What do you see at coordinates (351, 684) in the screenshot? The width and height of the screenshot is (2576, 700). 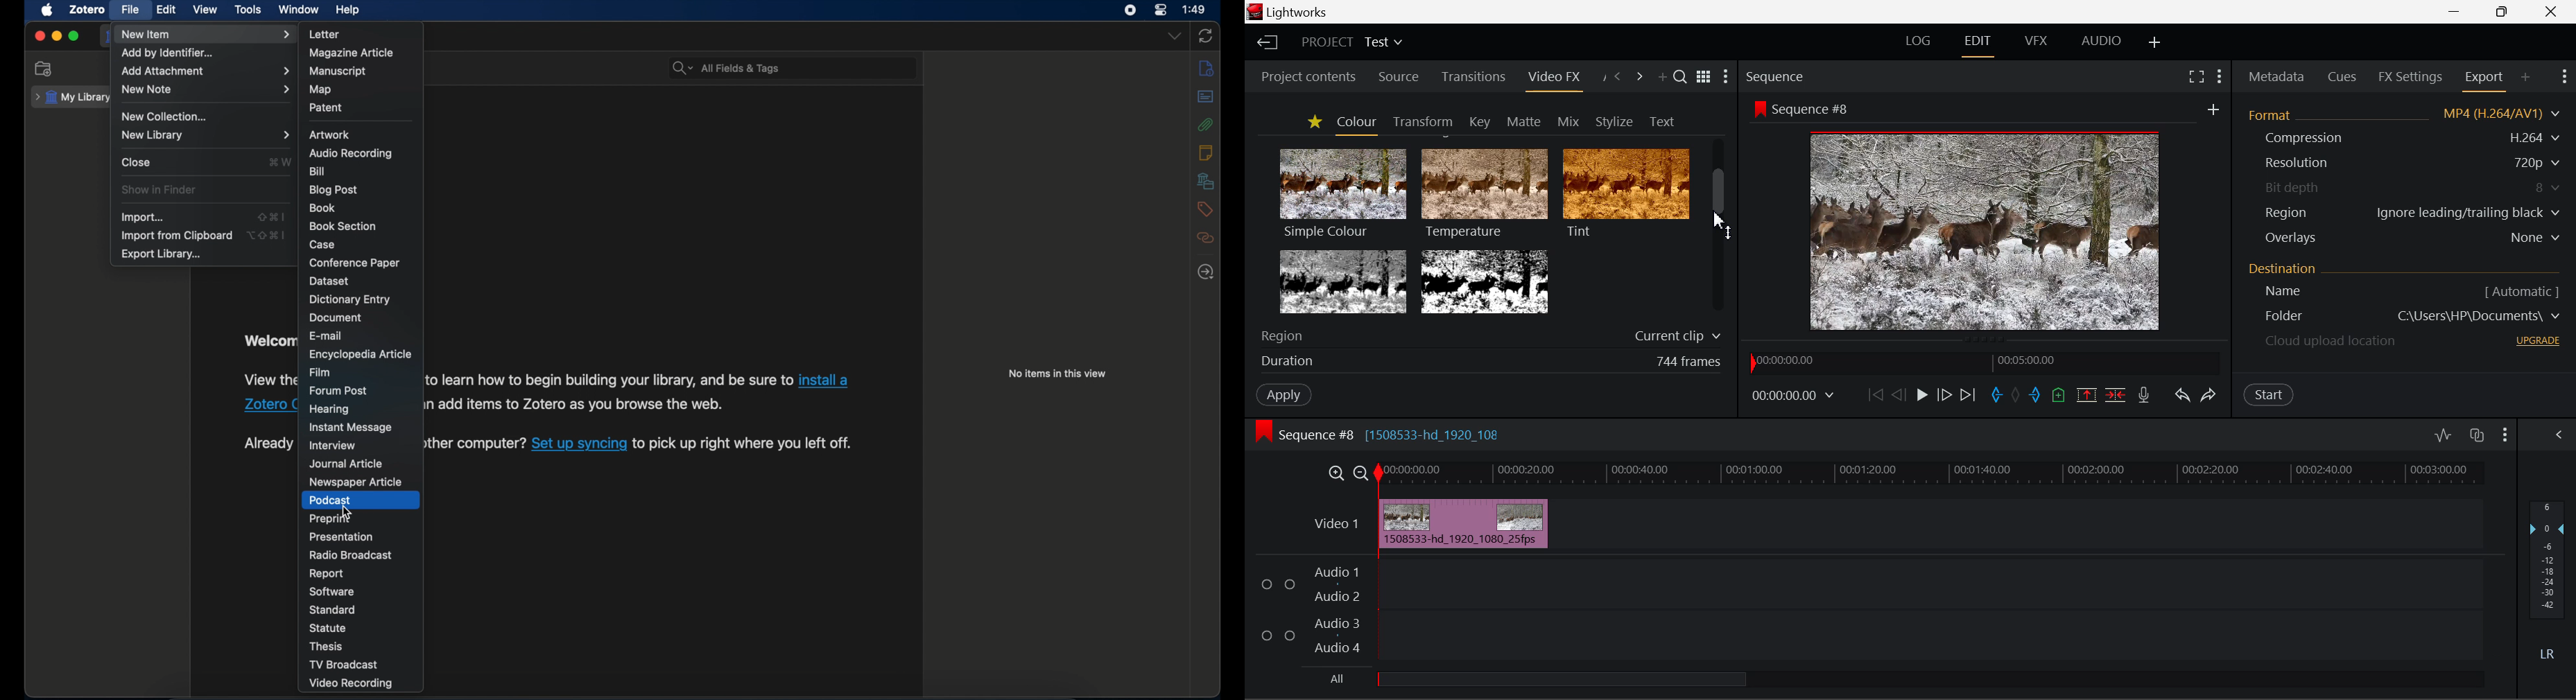 I see `video recording` at bounding box center [351, 684].